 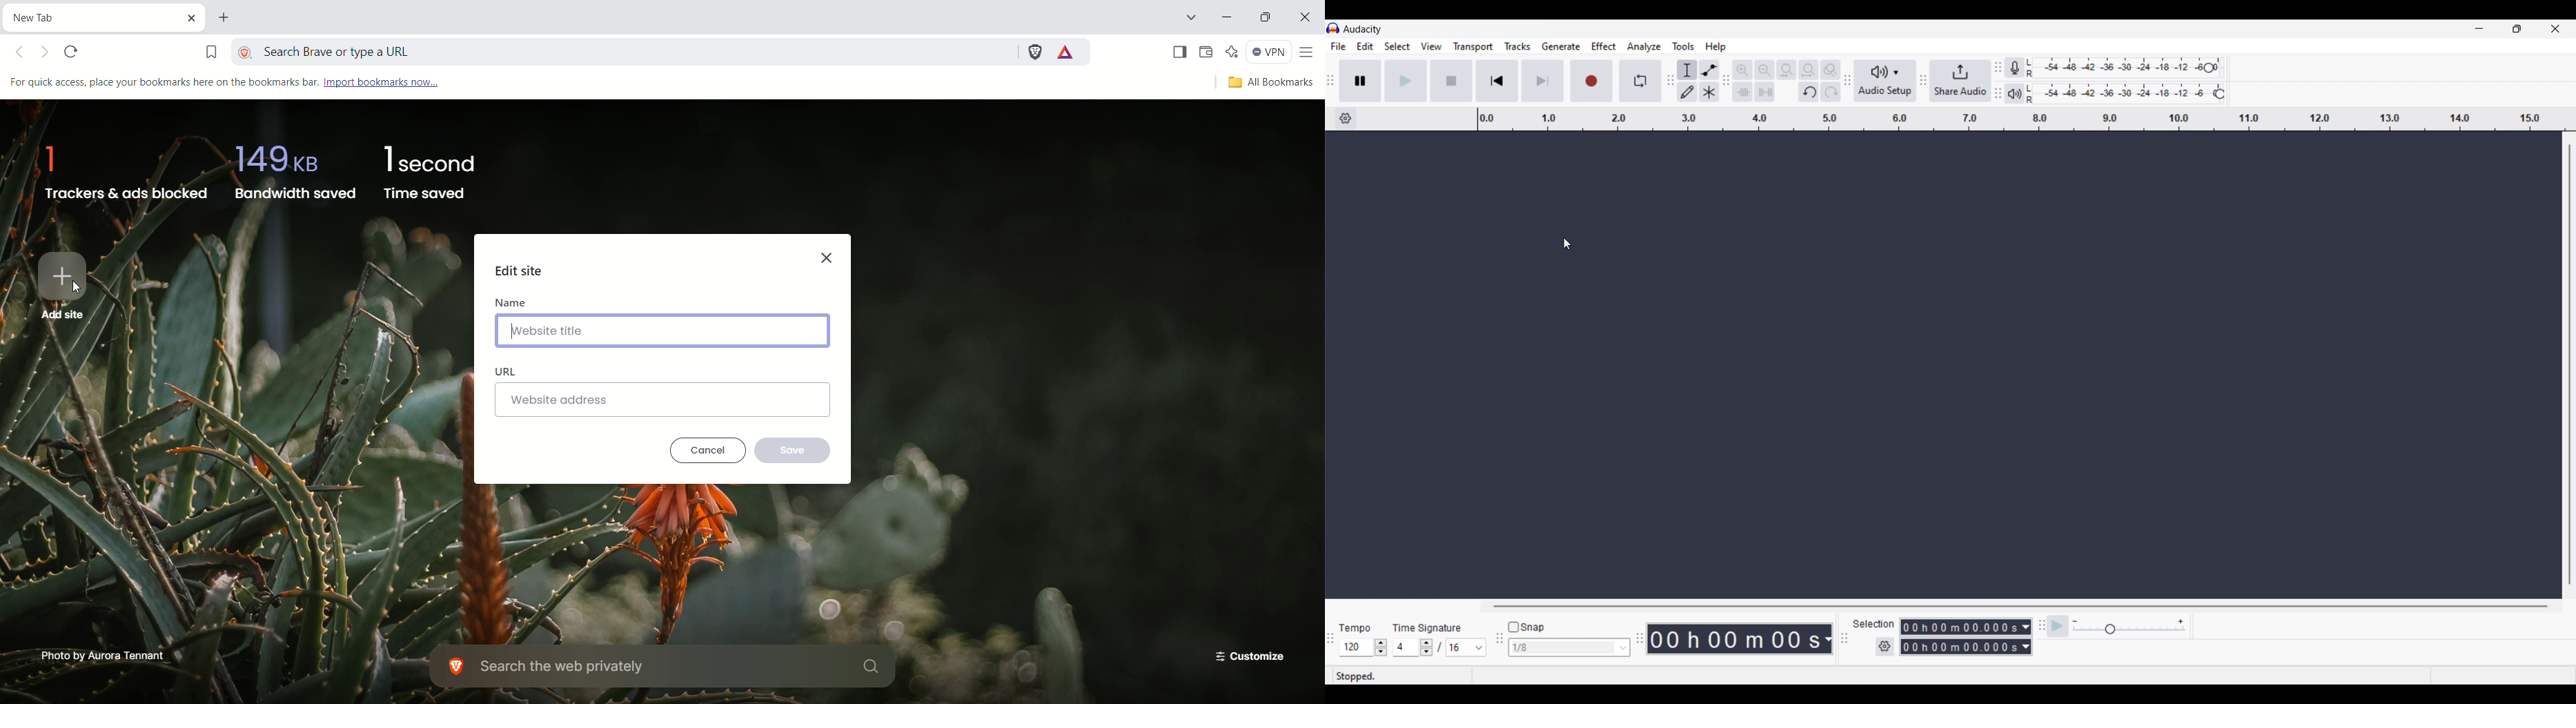 I want to click on Effect menu, so click(x=1605, y=46).